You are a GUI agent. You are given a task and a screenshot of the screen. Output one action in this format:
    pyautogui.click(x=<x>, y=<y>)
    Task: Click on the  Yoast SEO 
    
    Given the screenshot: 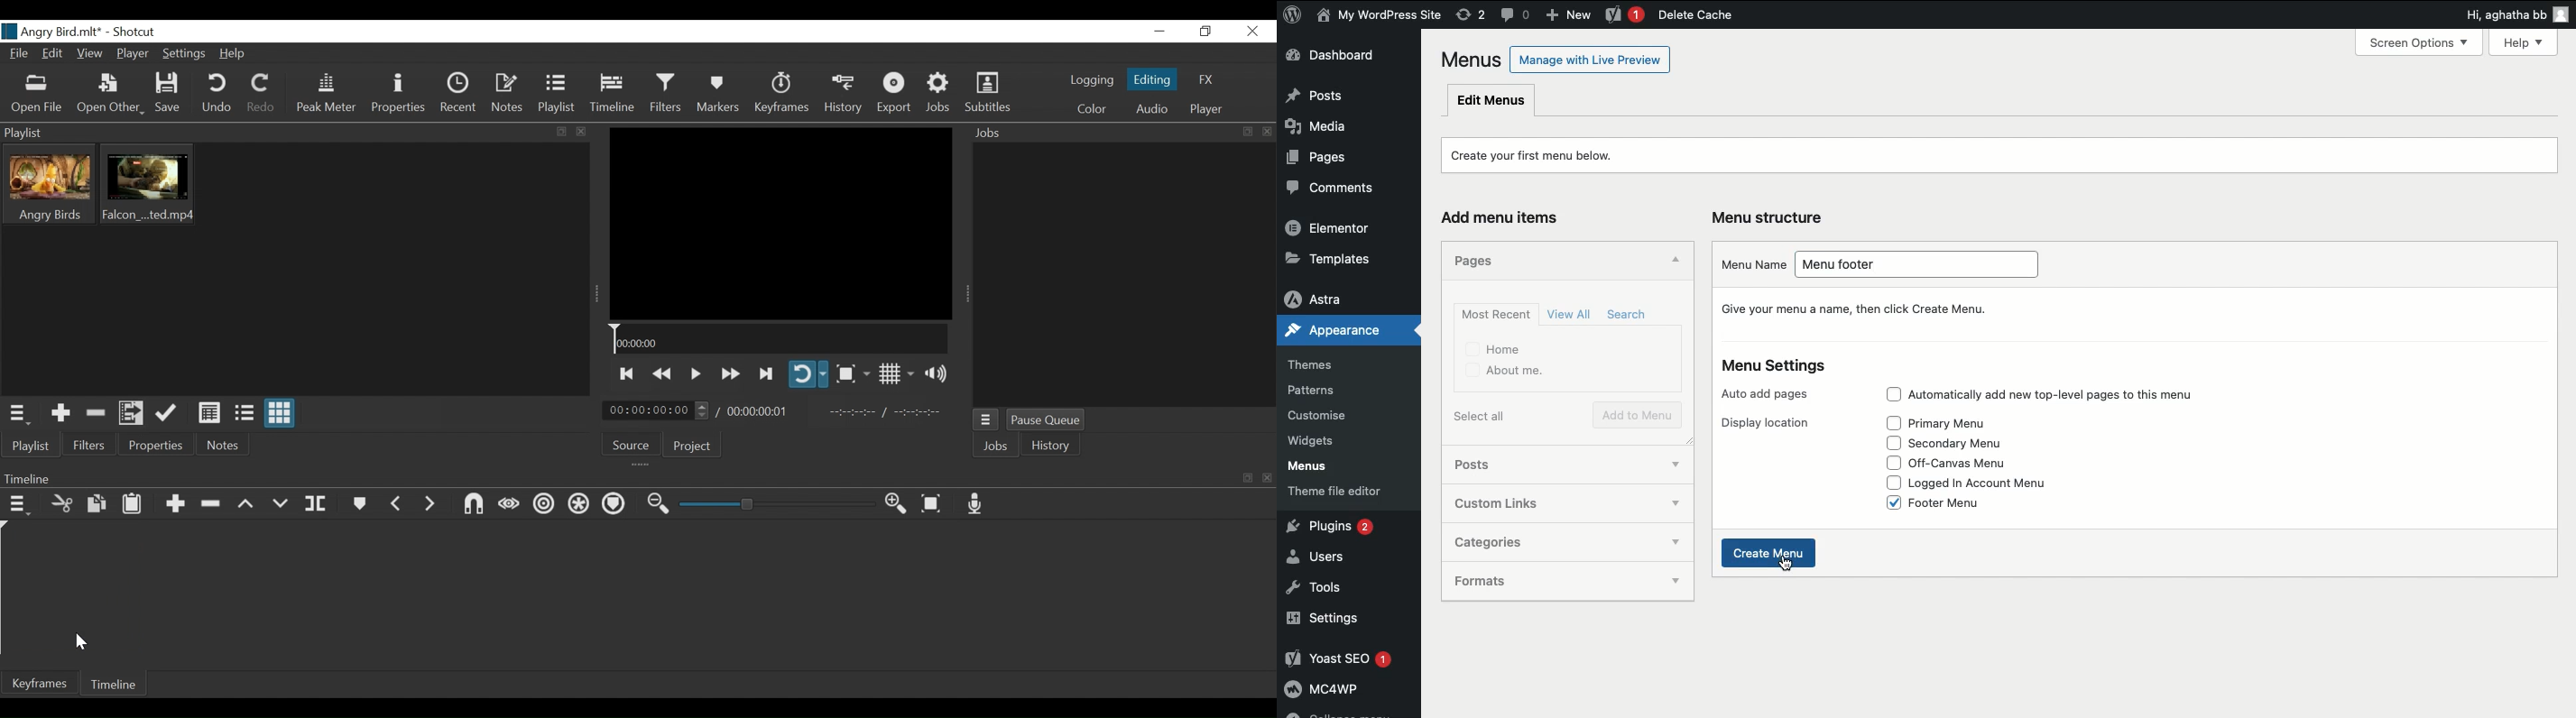 What is the action you would take?
    pyautogui.click(x=1347, y=659)
    